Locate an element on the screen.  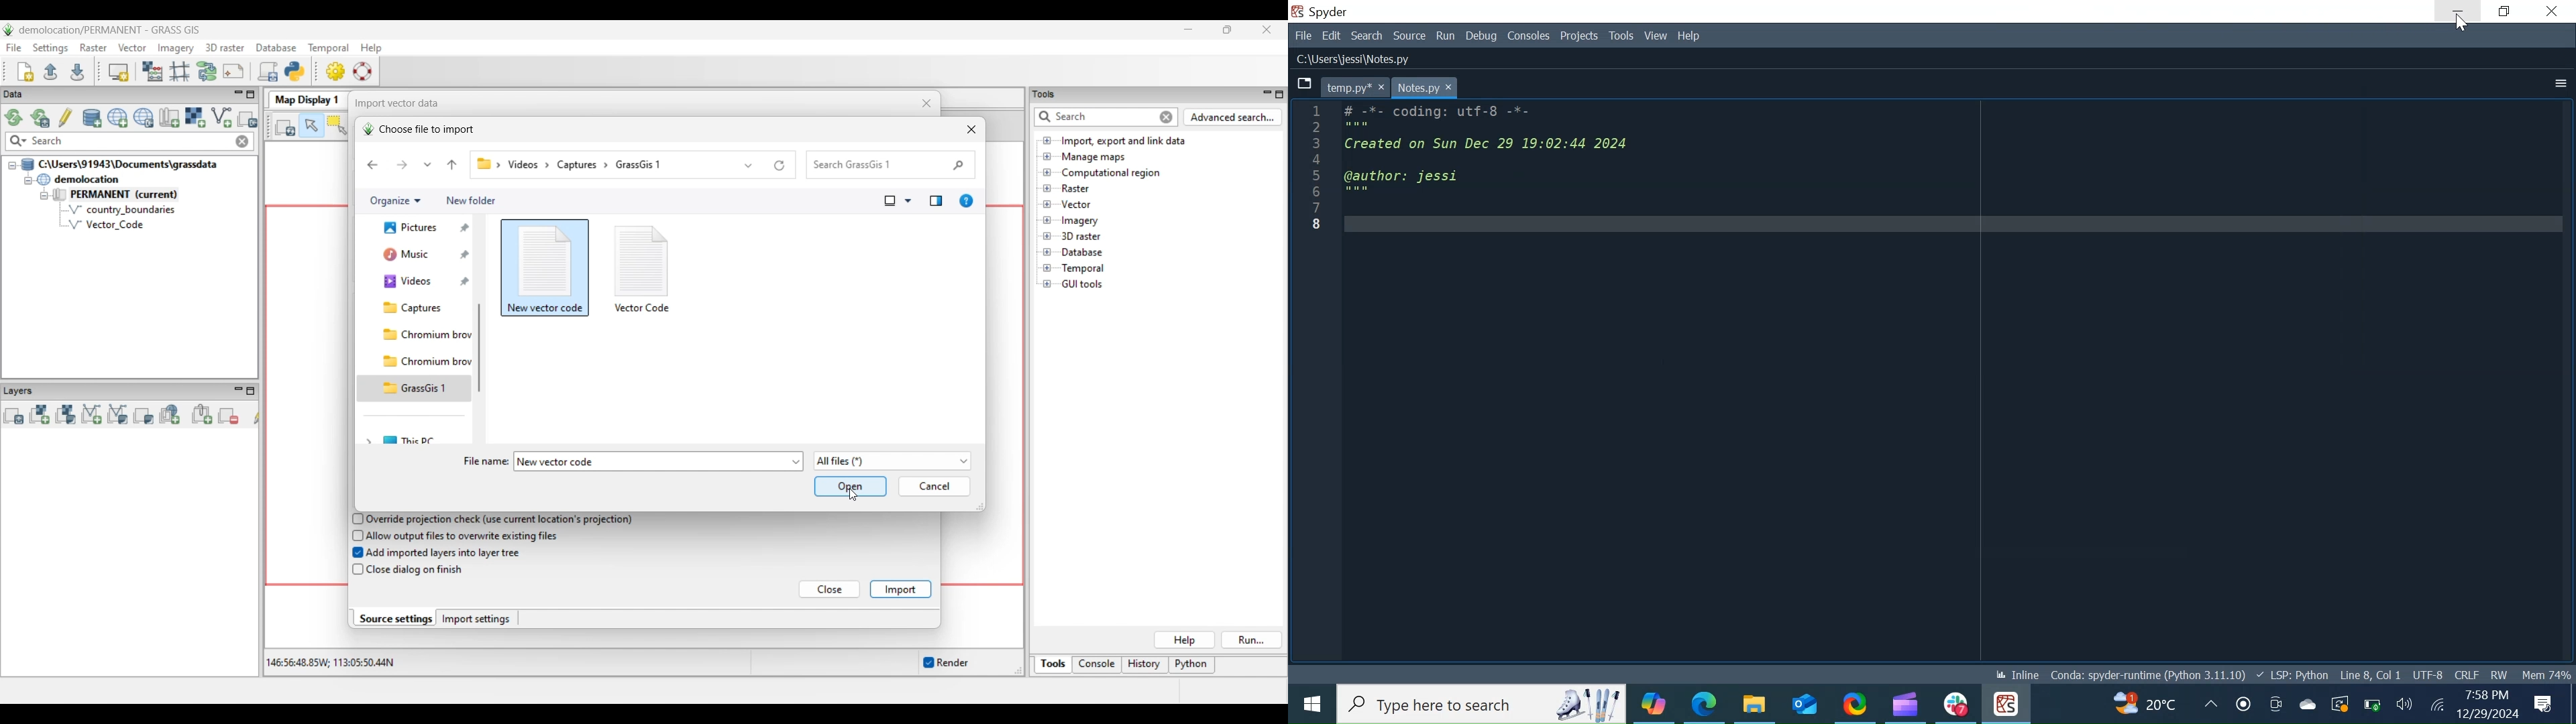
Cursor is located at coordinates (2464, 23).